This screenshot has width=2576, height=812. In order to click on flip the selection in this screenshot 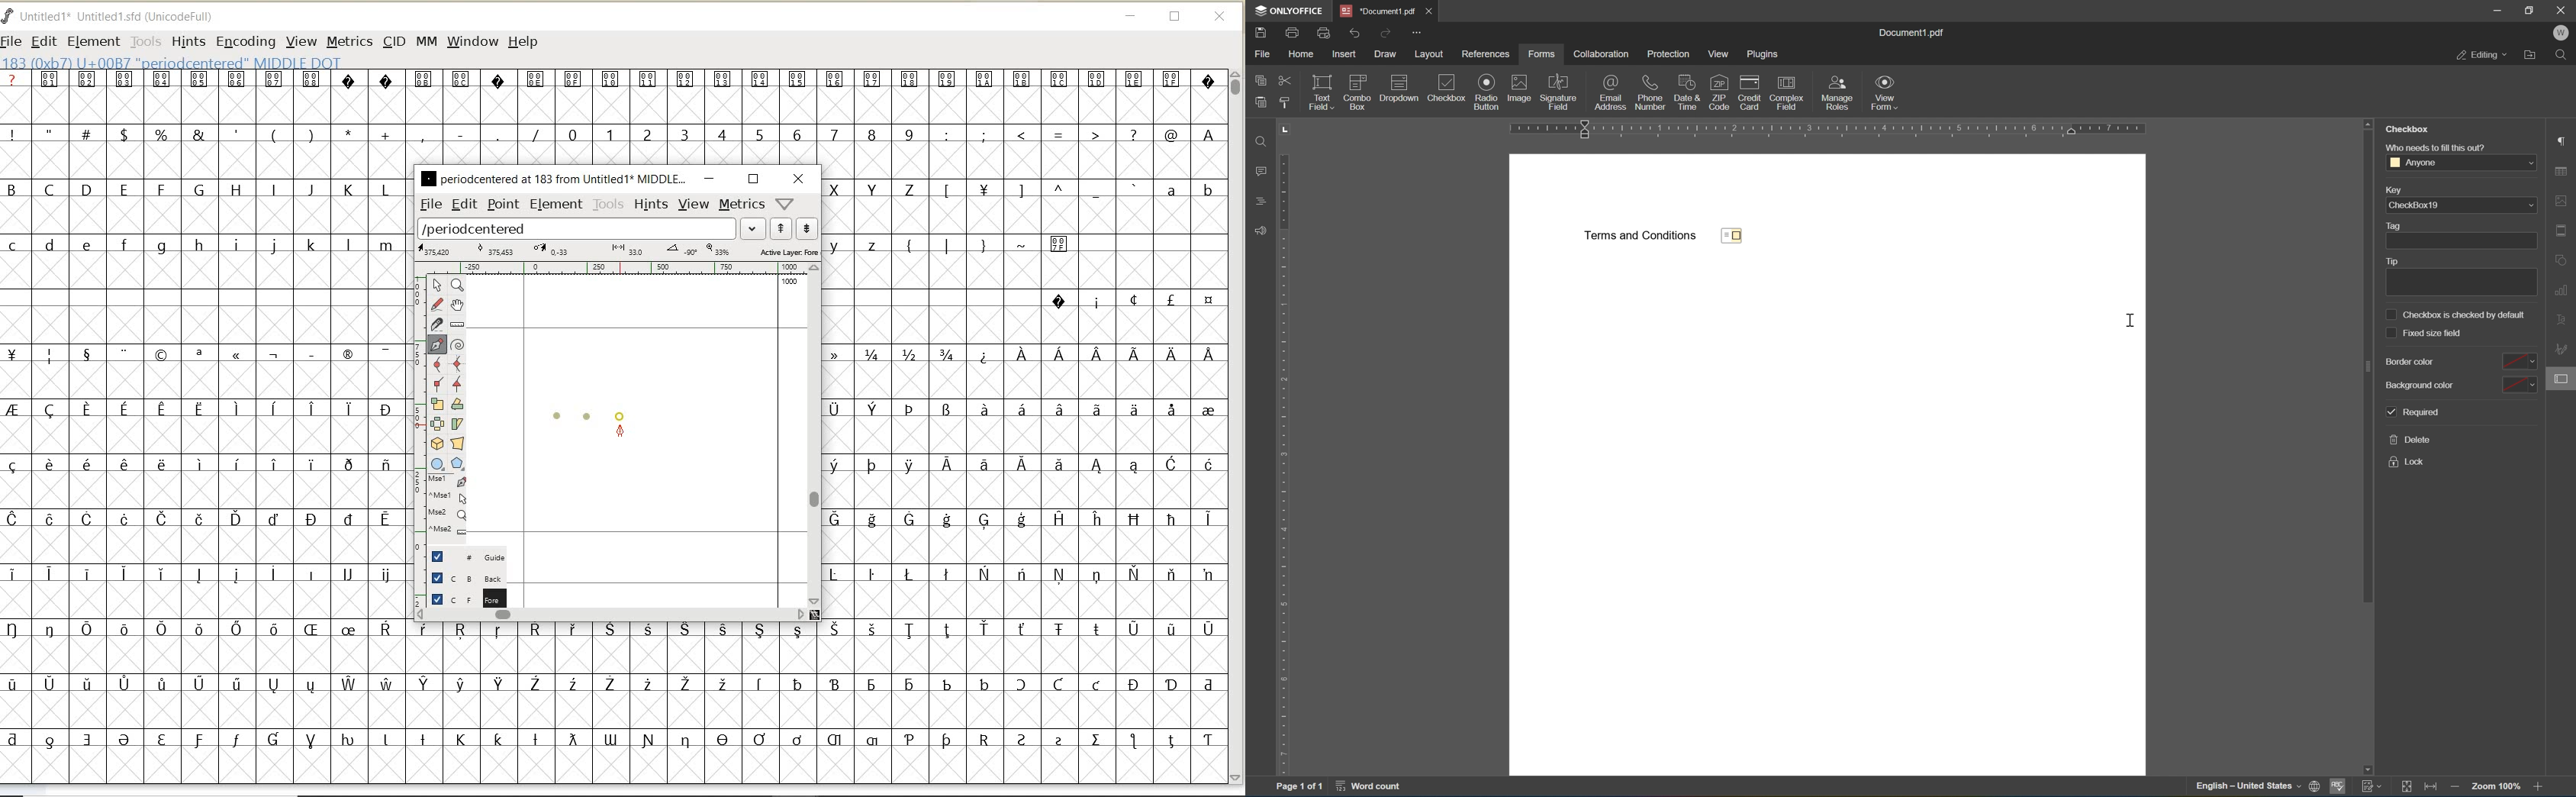, I will do `click(438, 424)`.